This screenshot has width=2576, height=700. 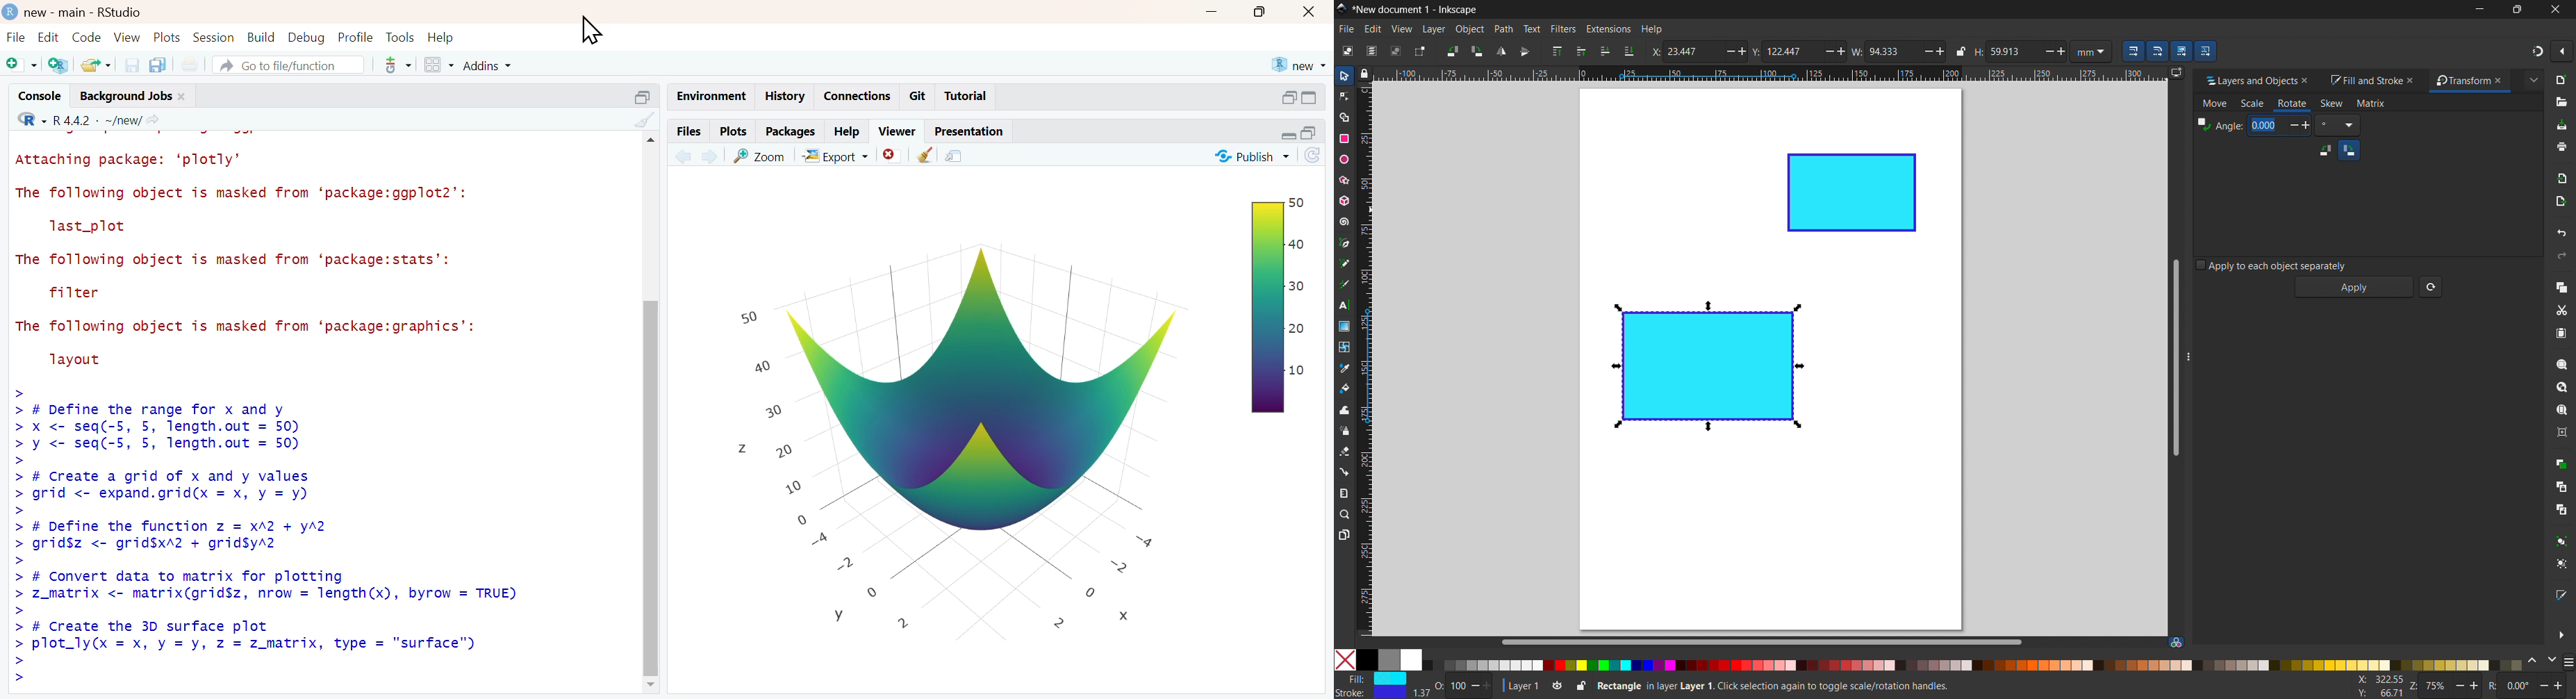 I want to click on open an existing file, so click(x=95, y=65).